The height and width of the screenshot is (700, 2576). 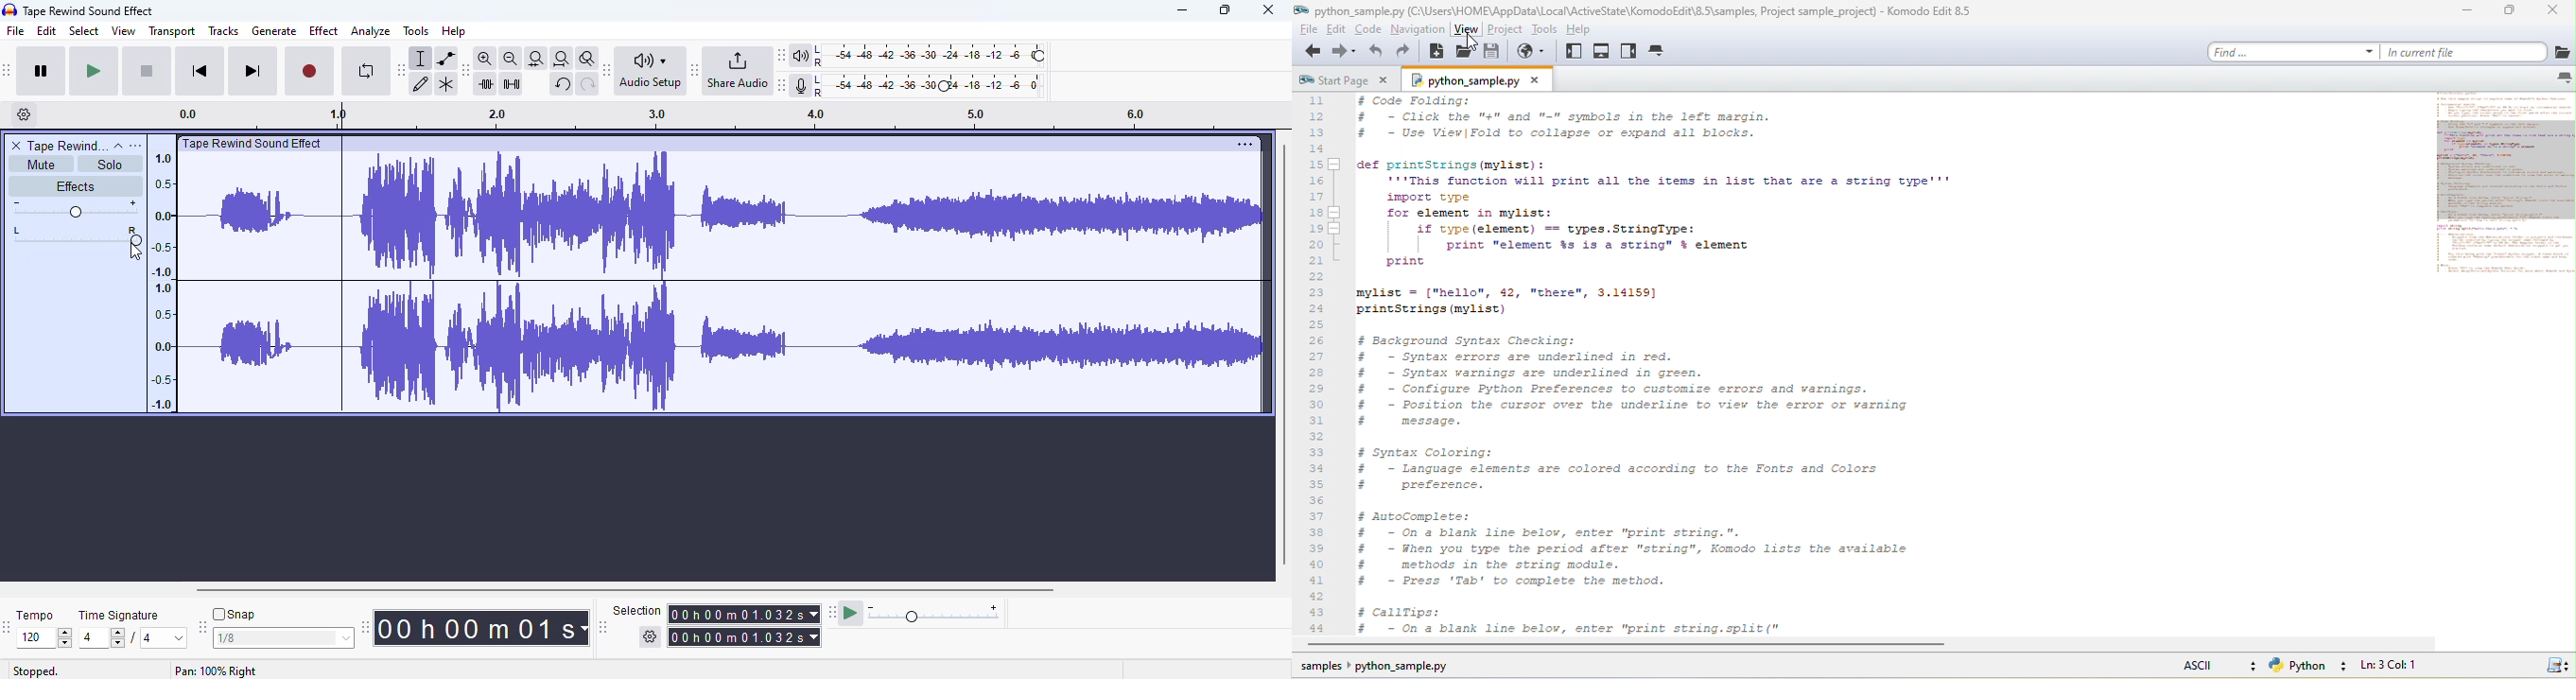 What do you see at coordinates (135, 252) in the screenshot?
I see `mouse up` at bounding box center [135, 252].